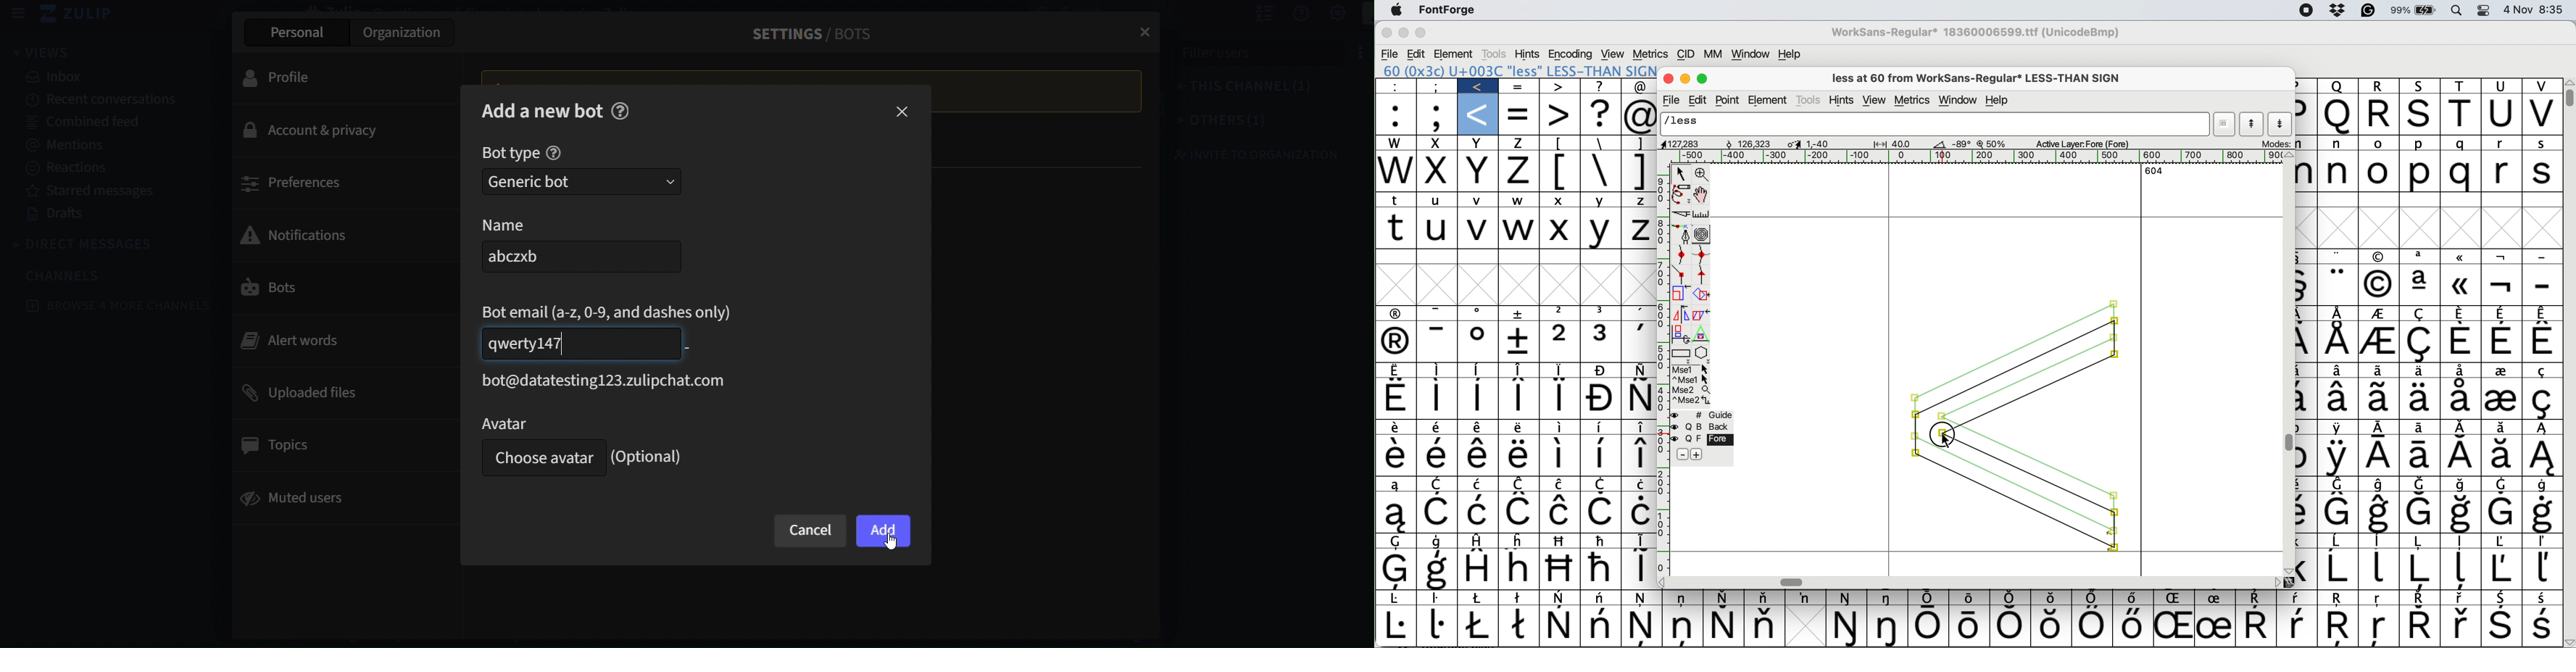 Image resolution: width=2576 pixels, height=672 pixels. What do you see at coordinates (2339, 570) in the screenshot?
I see `Symbol` at bounding box center [2339, 570].